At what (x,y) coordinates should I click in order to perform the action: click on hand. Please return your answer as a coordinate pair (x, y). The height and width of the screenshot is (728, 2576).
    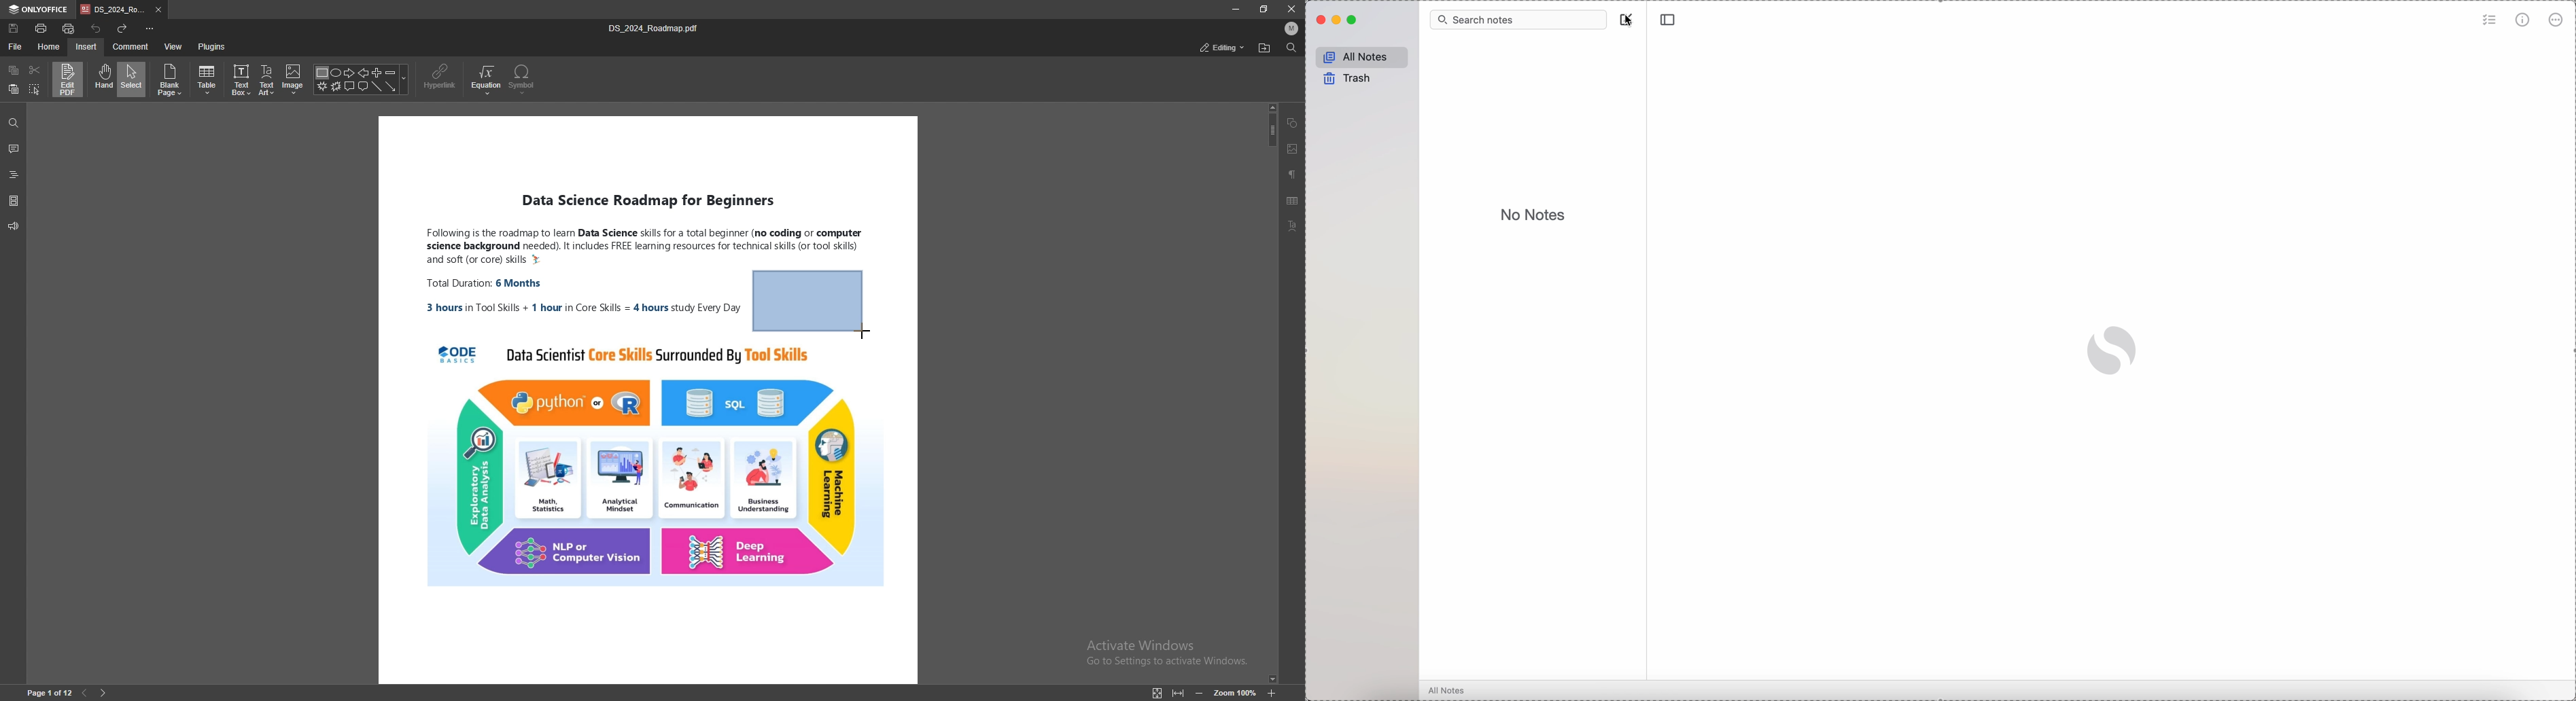
    Looking at the image, I should click on (103, 79).